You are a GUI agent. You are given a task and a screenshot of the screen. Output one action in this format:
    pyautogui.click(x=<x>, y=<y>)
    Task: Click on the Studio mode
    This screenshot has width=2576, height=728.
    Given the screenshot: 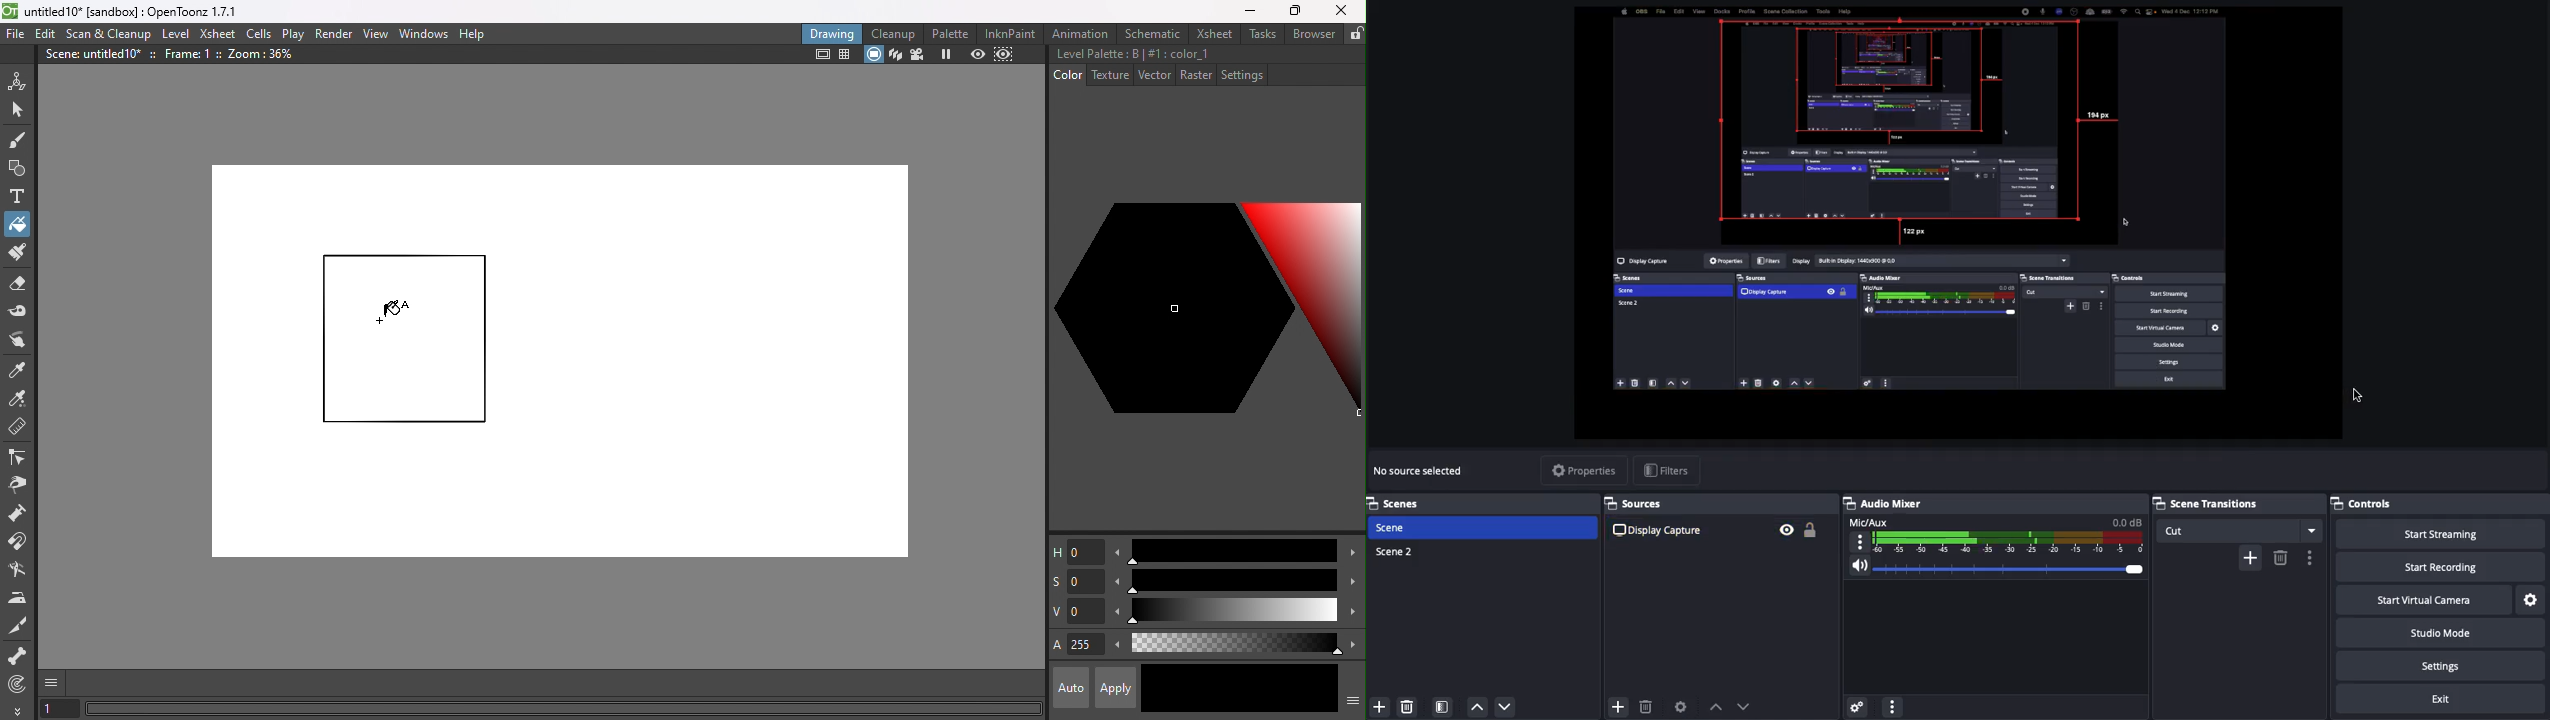 What is the action you would take?
    pyautogui.click(x=2453, y=635)
    